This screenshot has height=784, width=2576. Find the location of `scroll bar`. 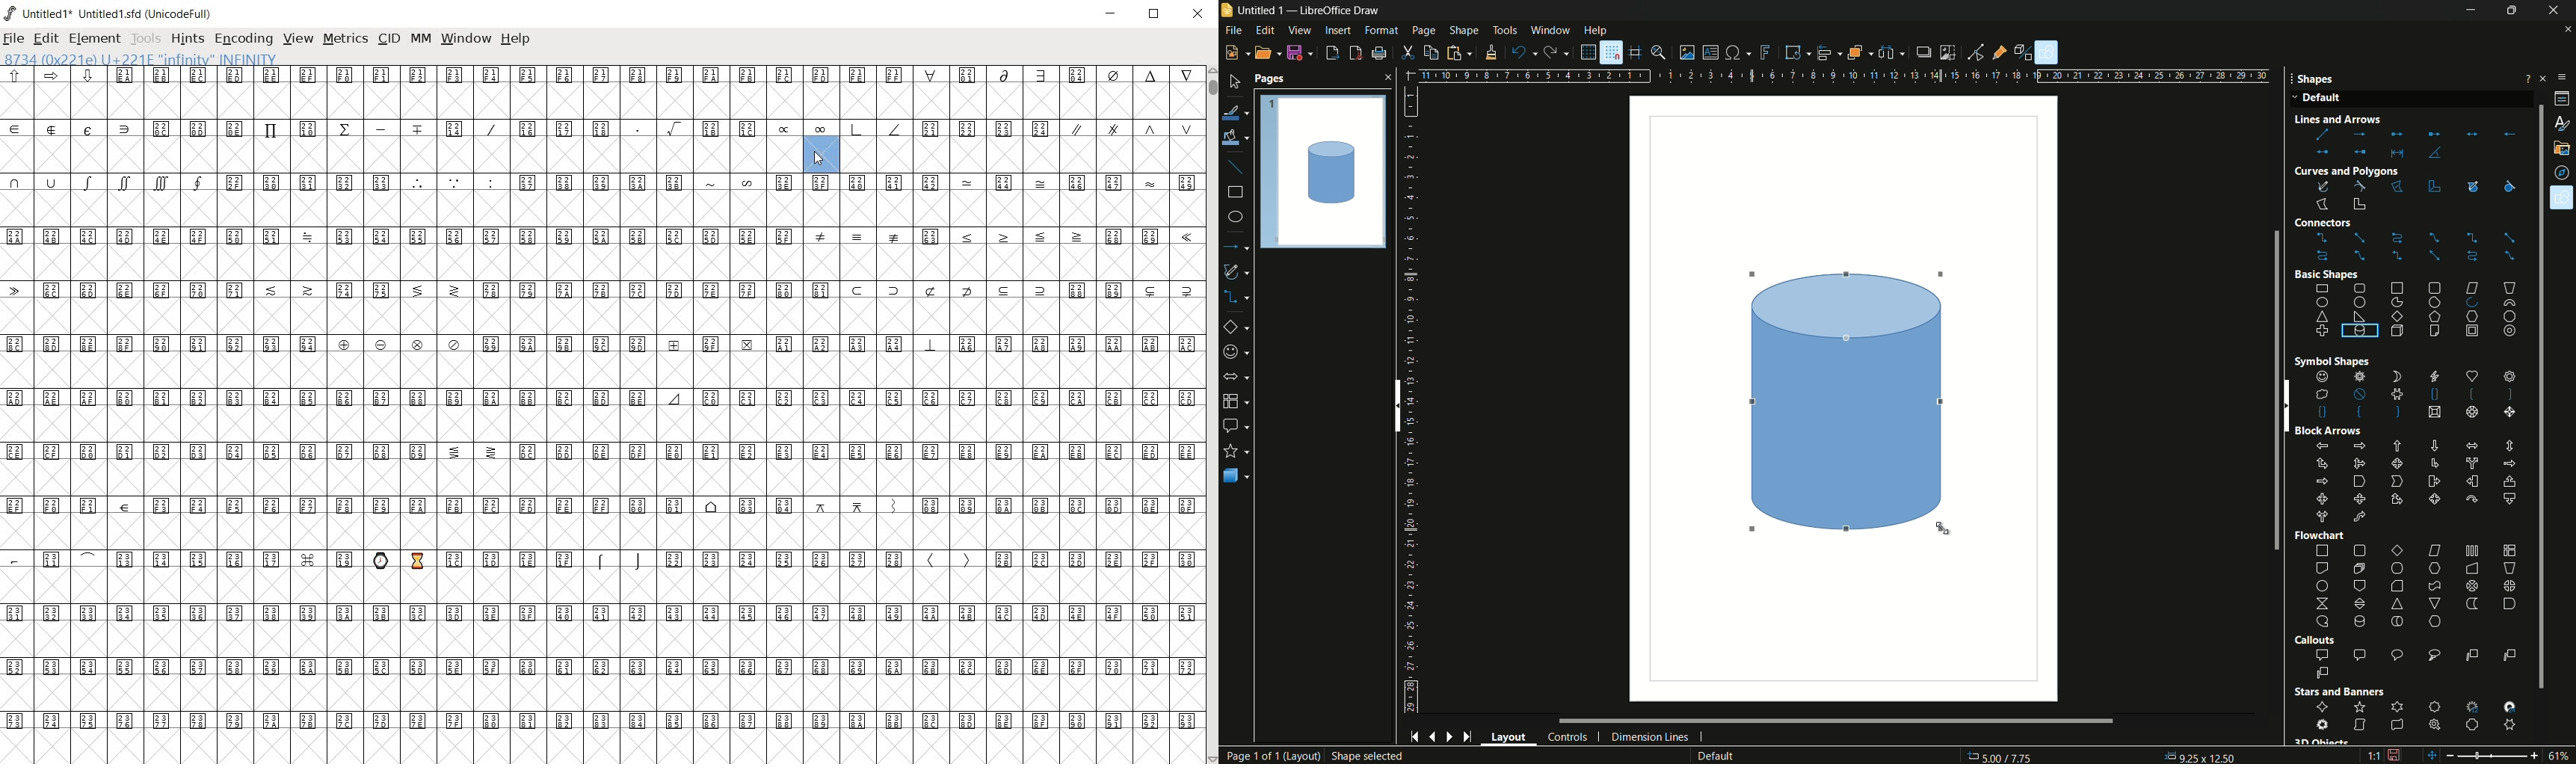

scroll bar is located at coordinates (1810, 721).